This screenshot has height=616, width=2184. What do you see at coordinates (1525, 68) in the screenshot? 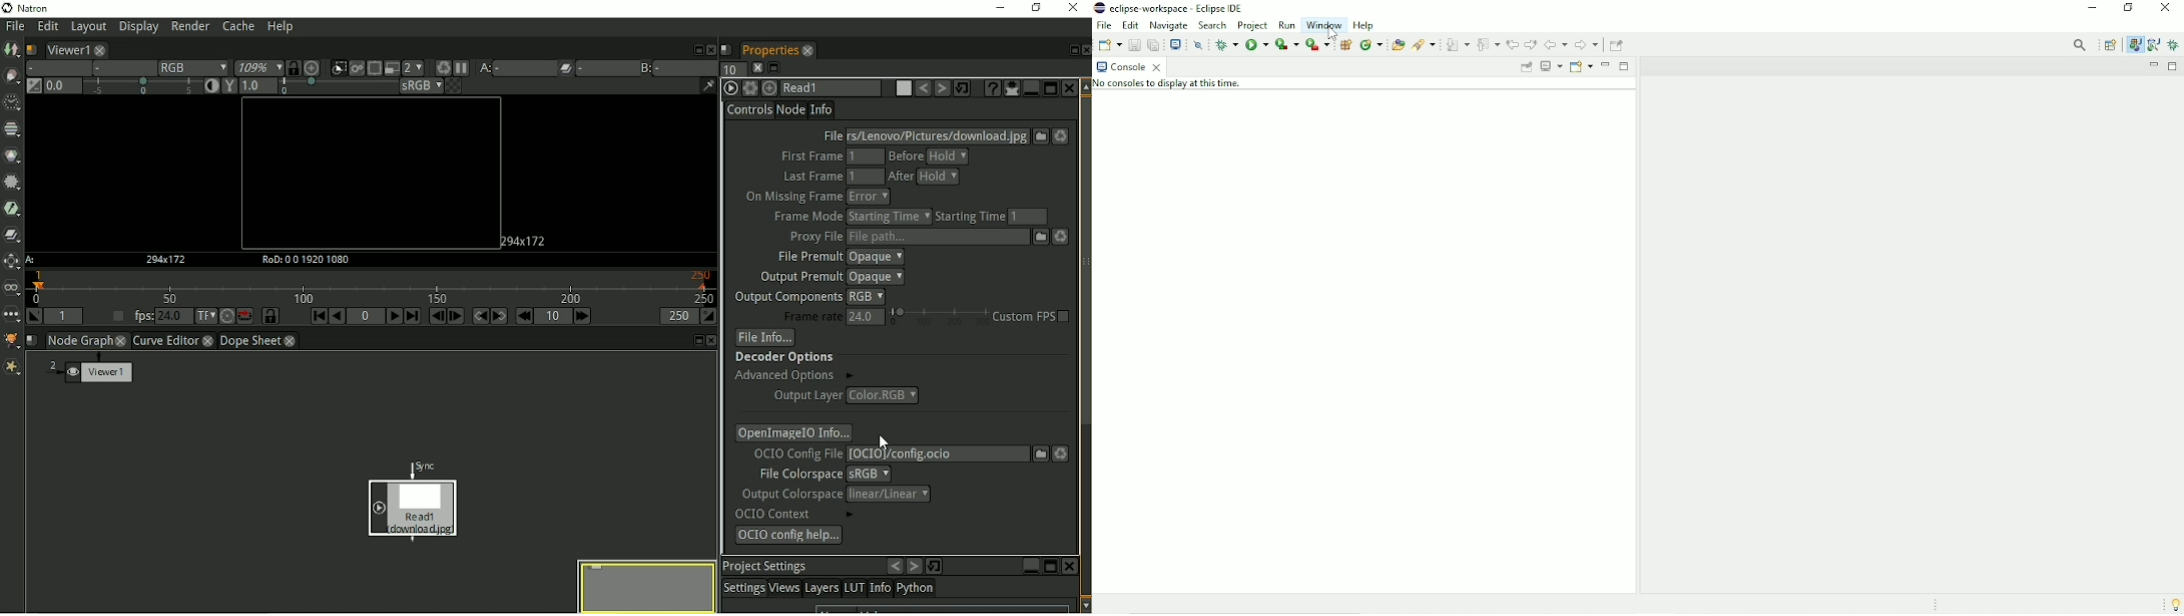
I see `Pin Console` at bounding box center [1525, 68].